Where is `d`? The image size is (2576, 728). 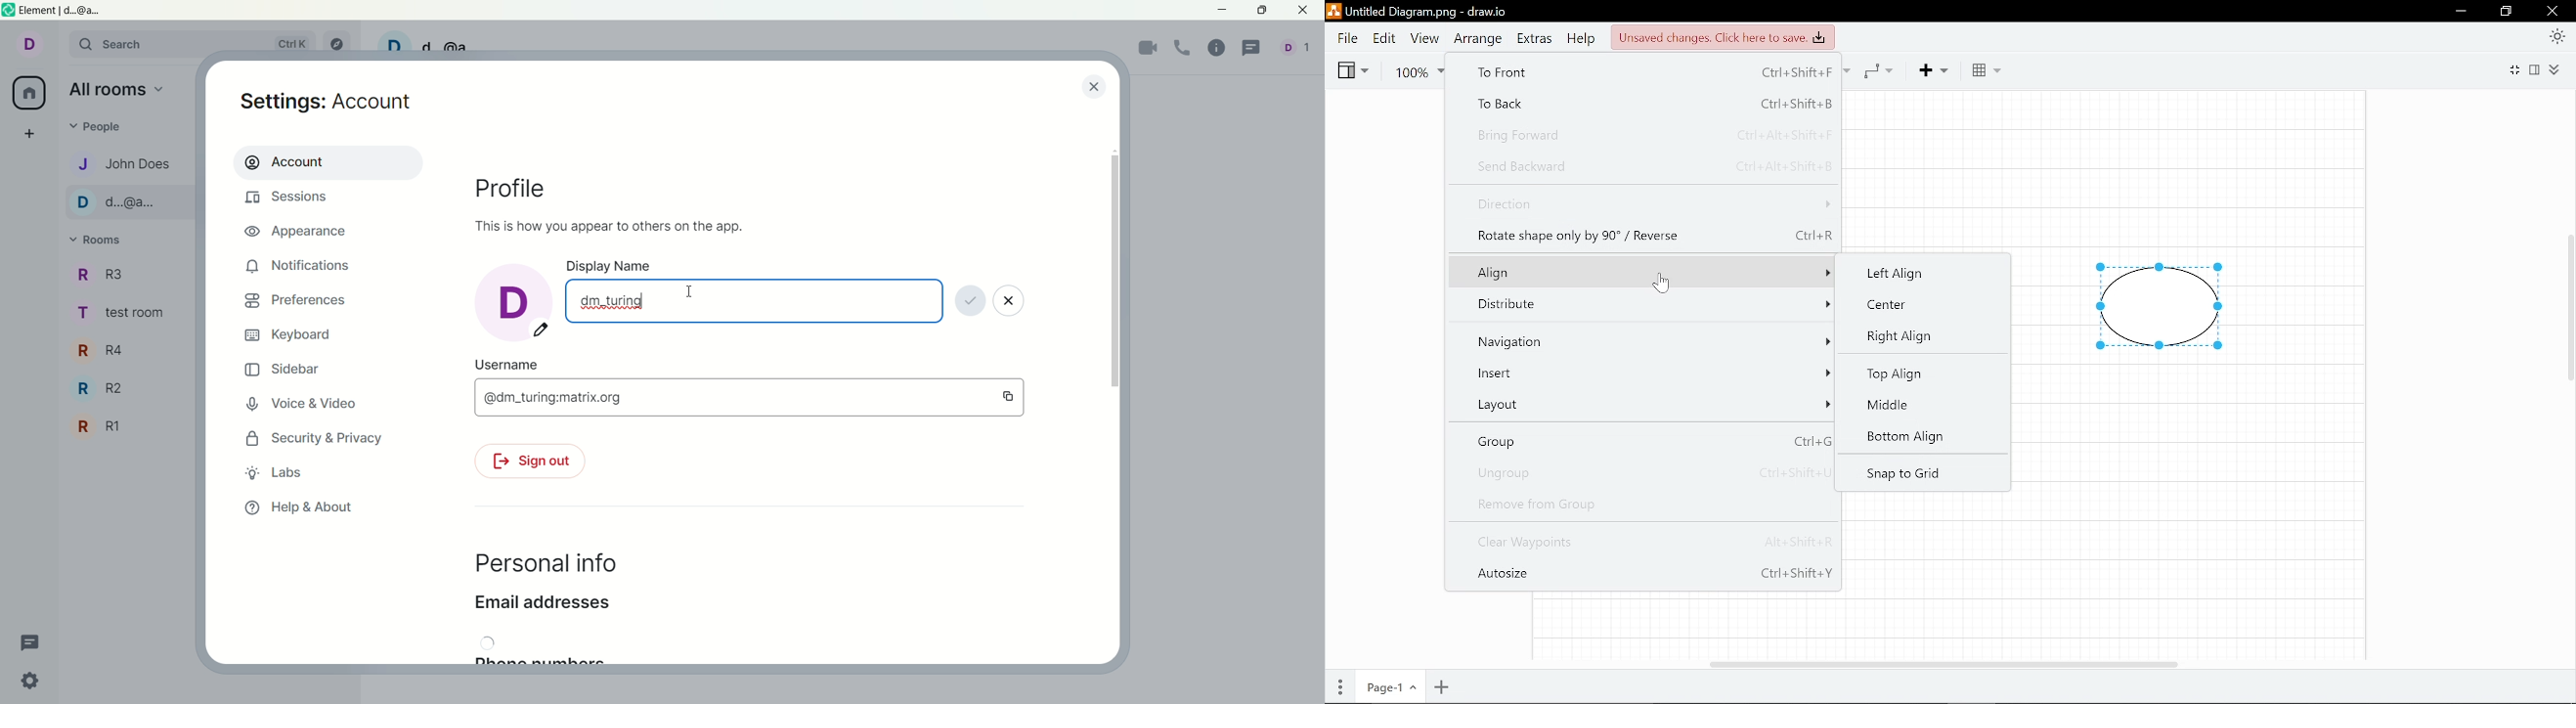
d is located at coordinates (513, 300).